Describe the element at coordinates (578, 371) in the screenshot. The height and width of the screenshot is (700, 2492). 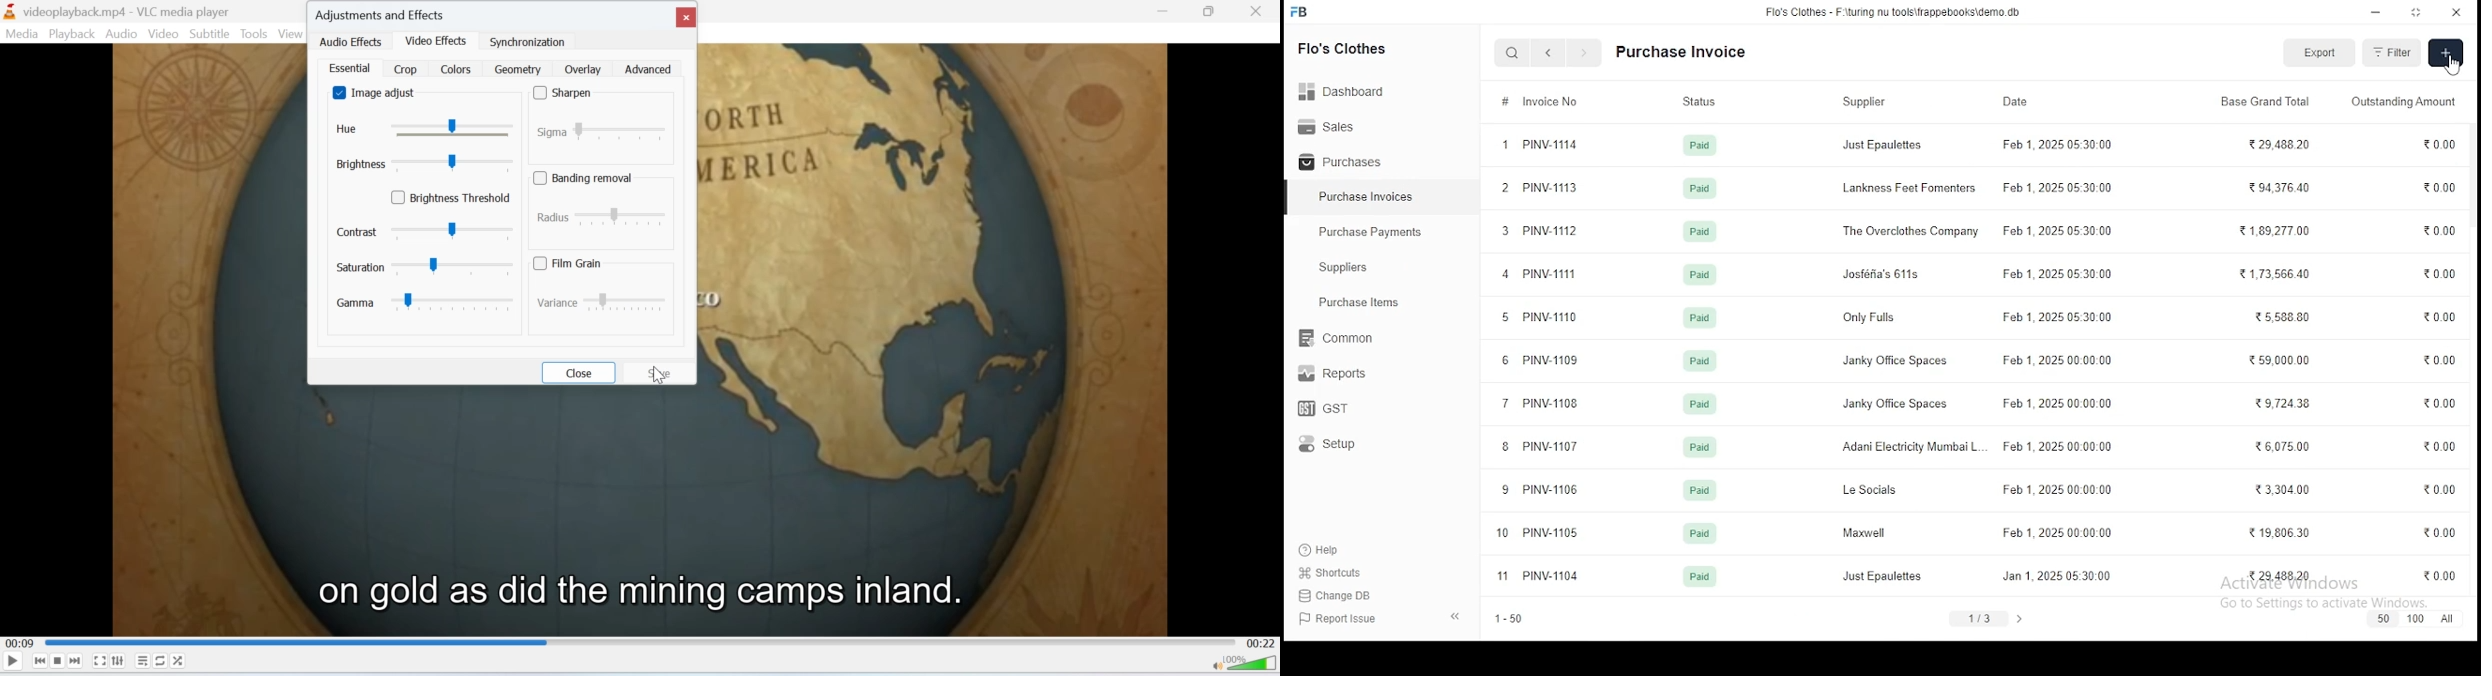
I see `close` at that location.